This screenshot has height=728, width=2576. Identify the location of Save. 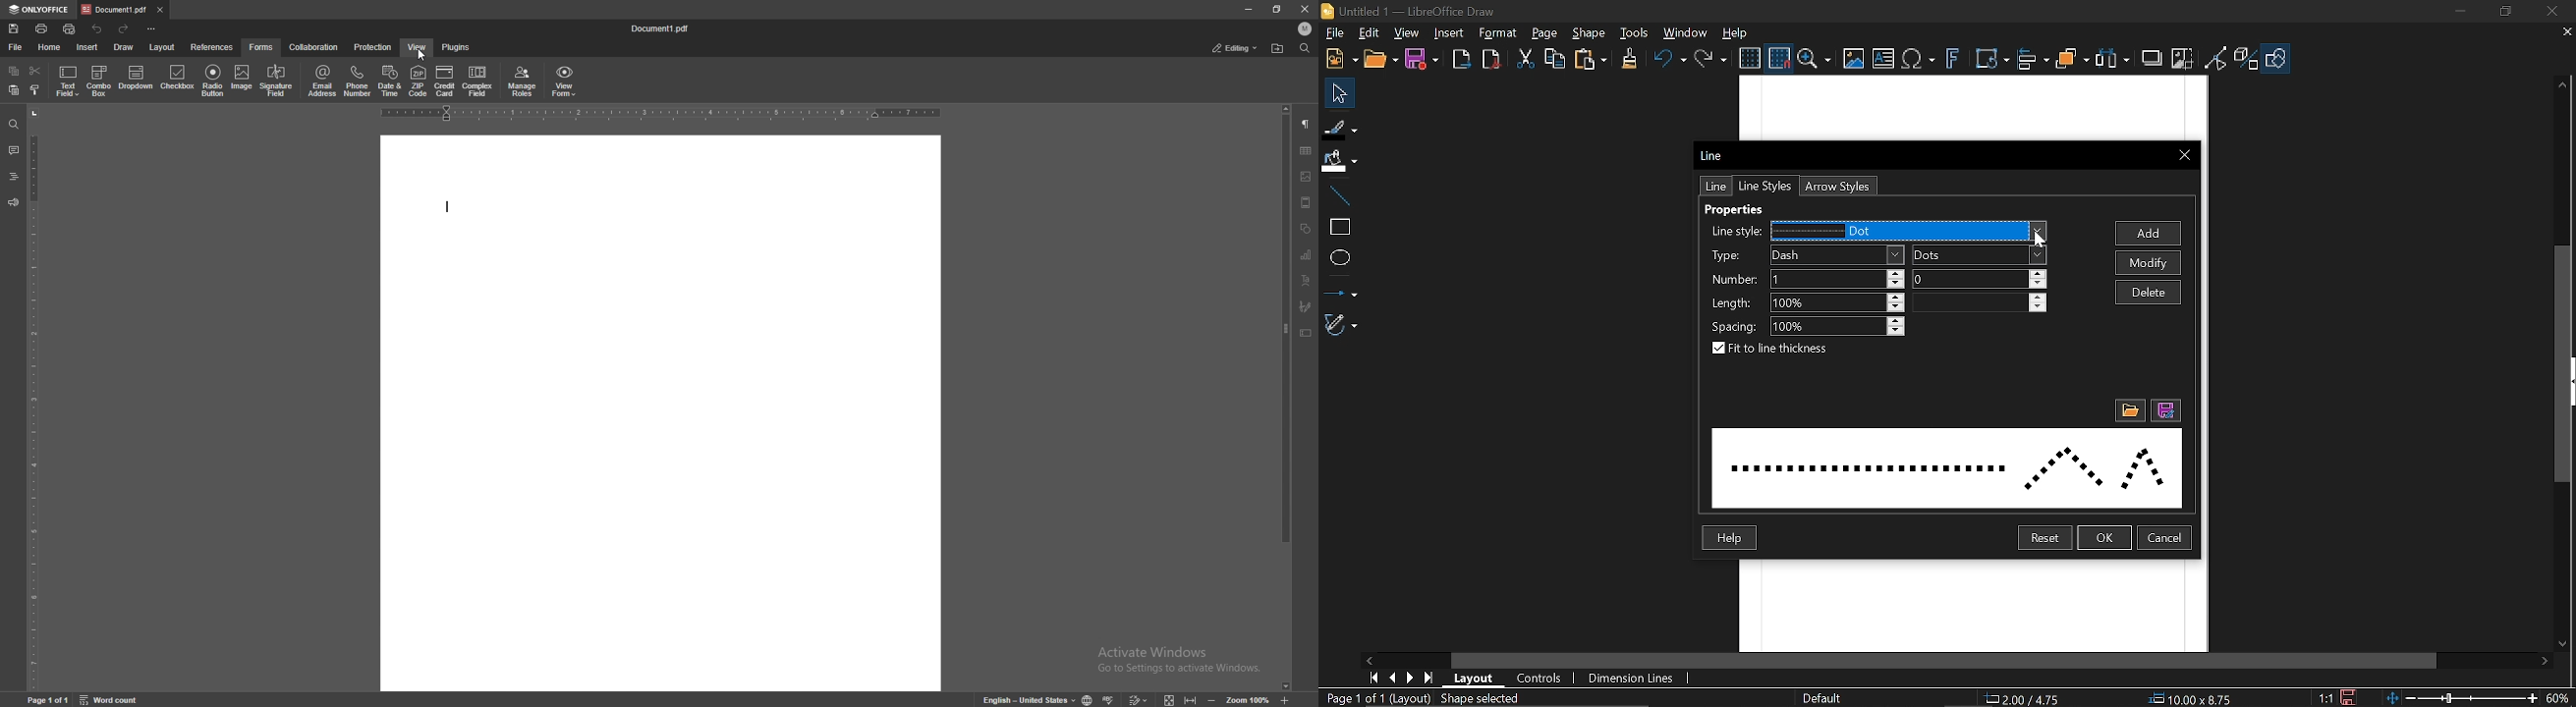
(1420, 60).